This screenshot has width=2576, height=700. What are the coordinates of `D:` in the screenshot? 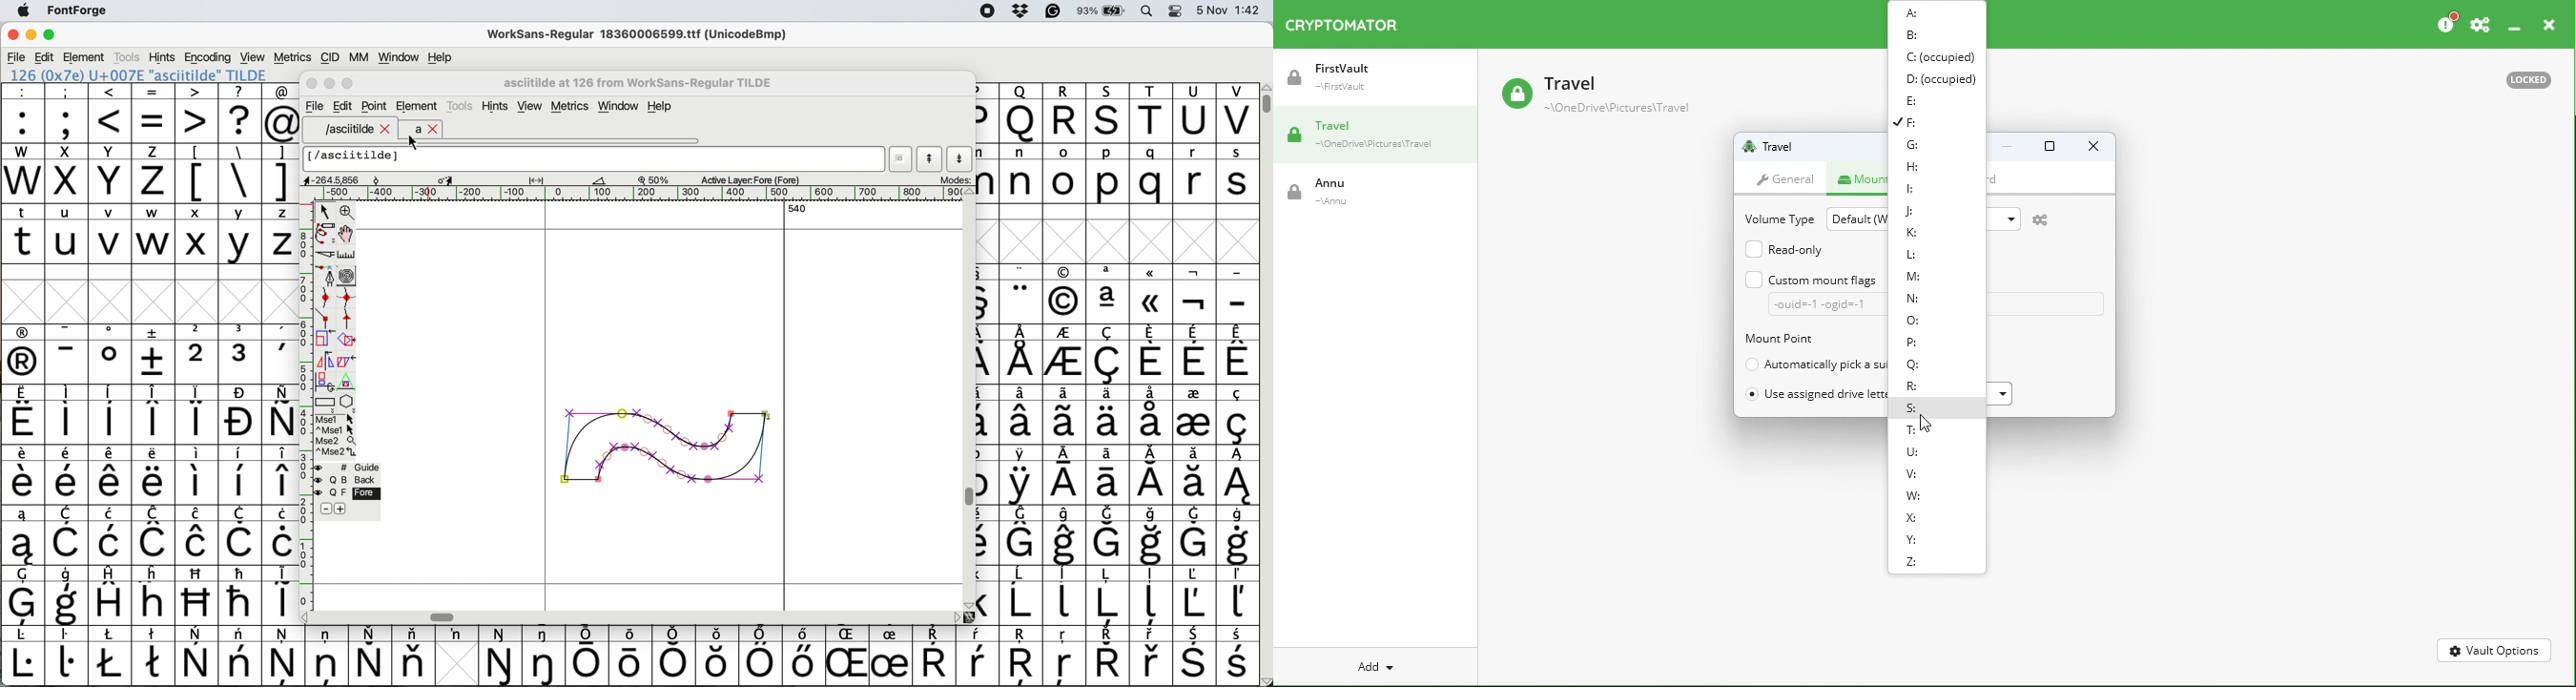 It's located at (1938, 78).